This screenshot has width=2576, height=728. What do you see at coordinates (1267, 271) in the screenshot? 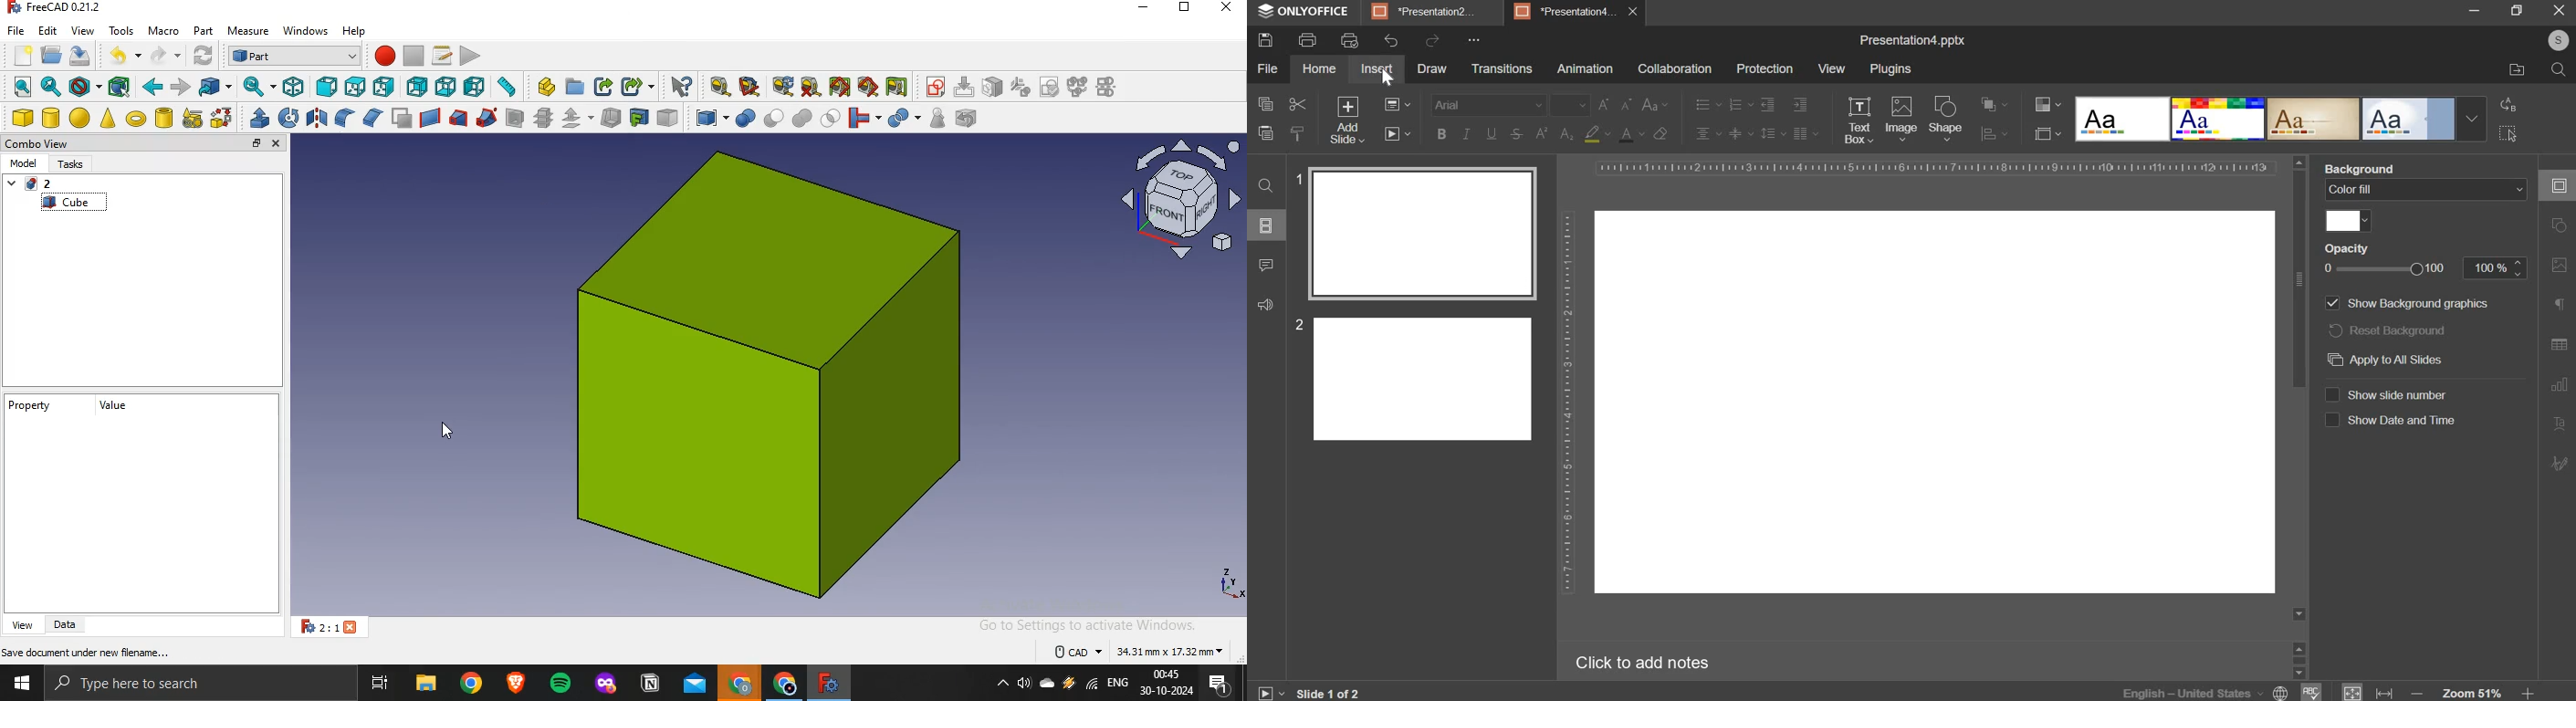
I see `comment` at bounding box center [1267, 271].